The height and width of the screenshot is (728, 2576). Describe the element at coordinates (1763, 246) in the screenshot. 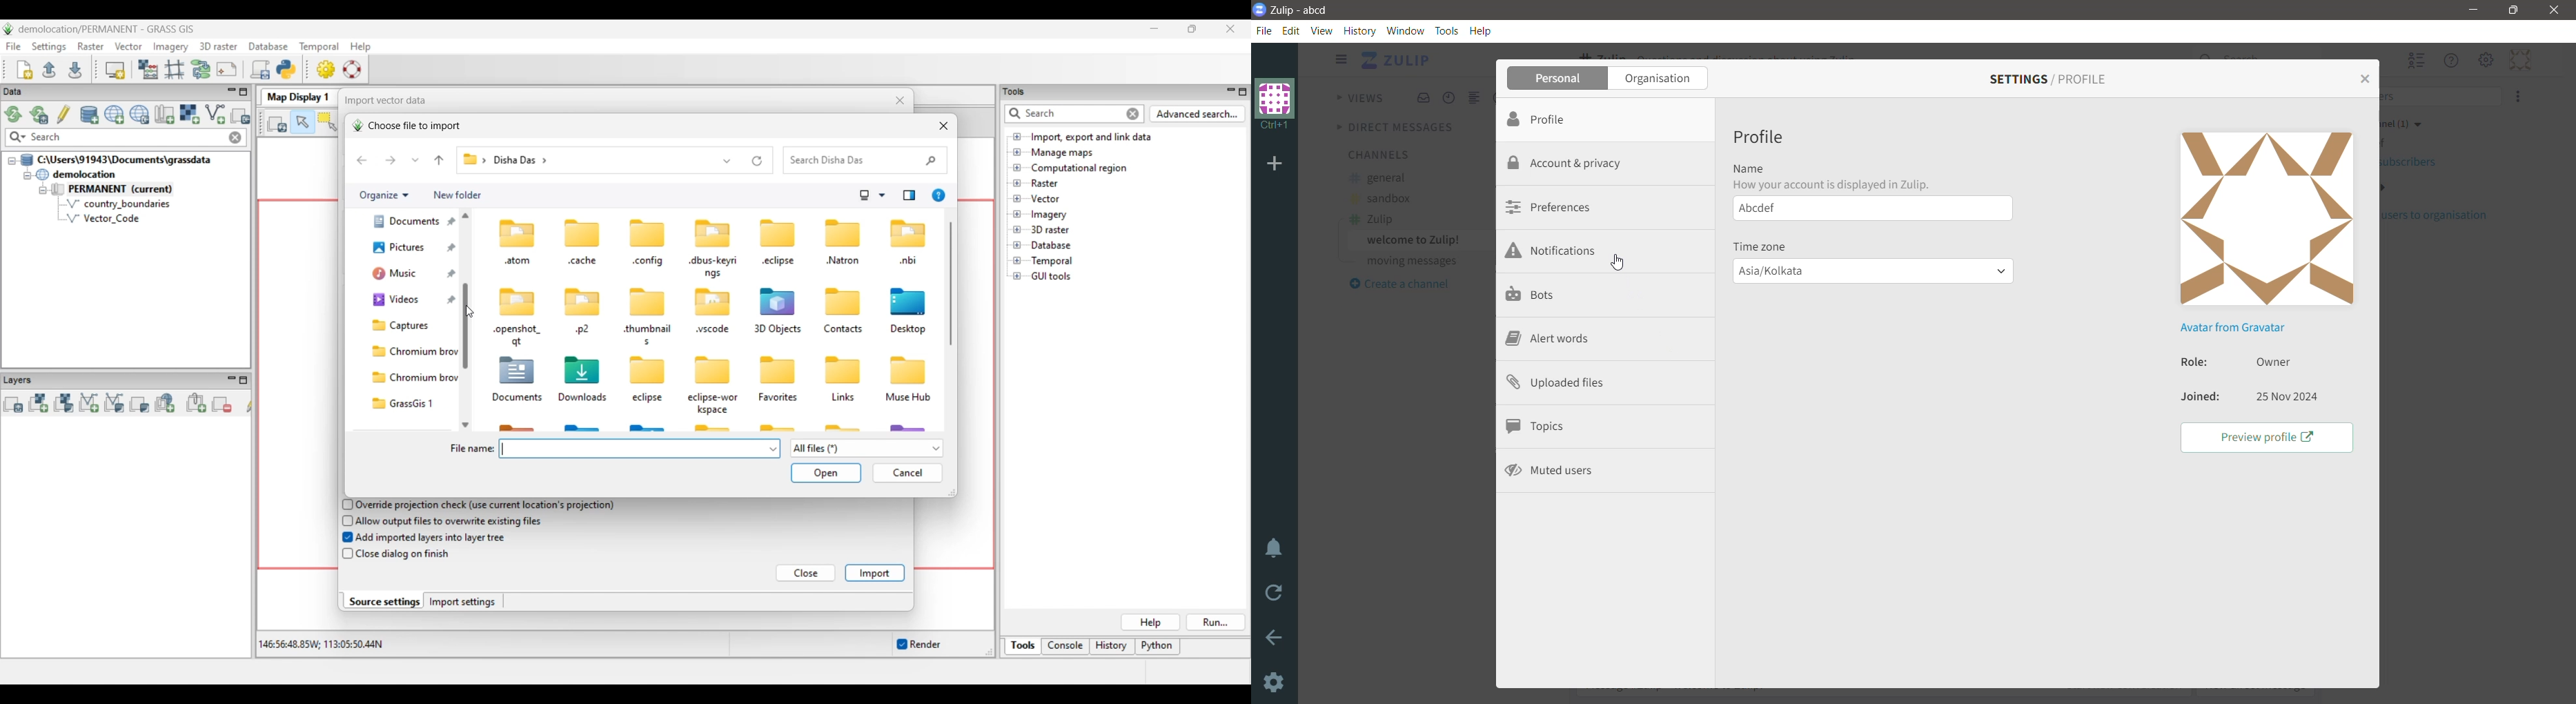

I see `Time zone` at that location.